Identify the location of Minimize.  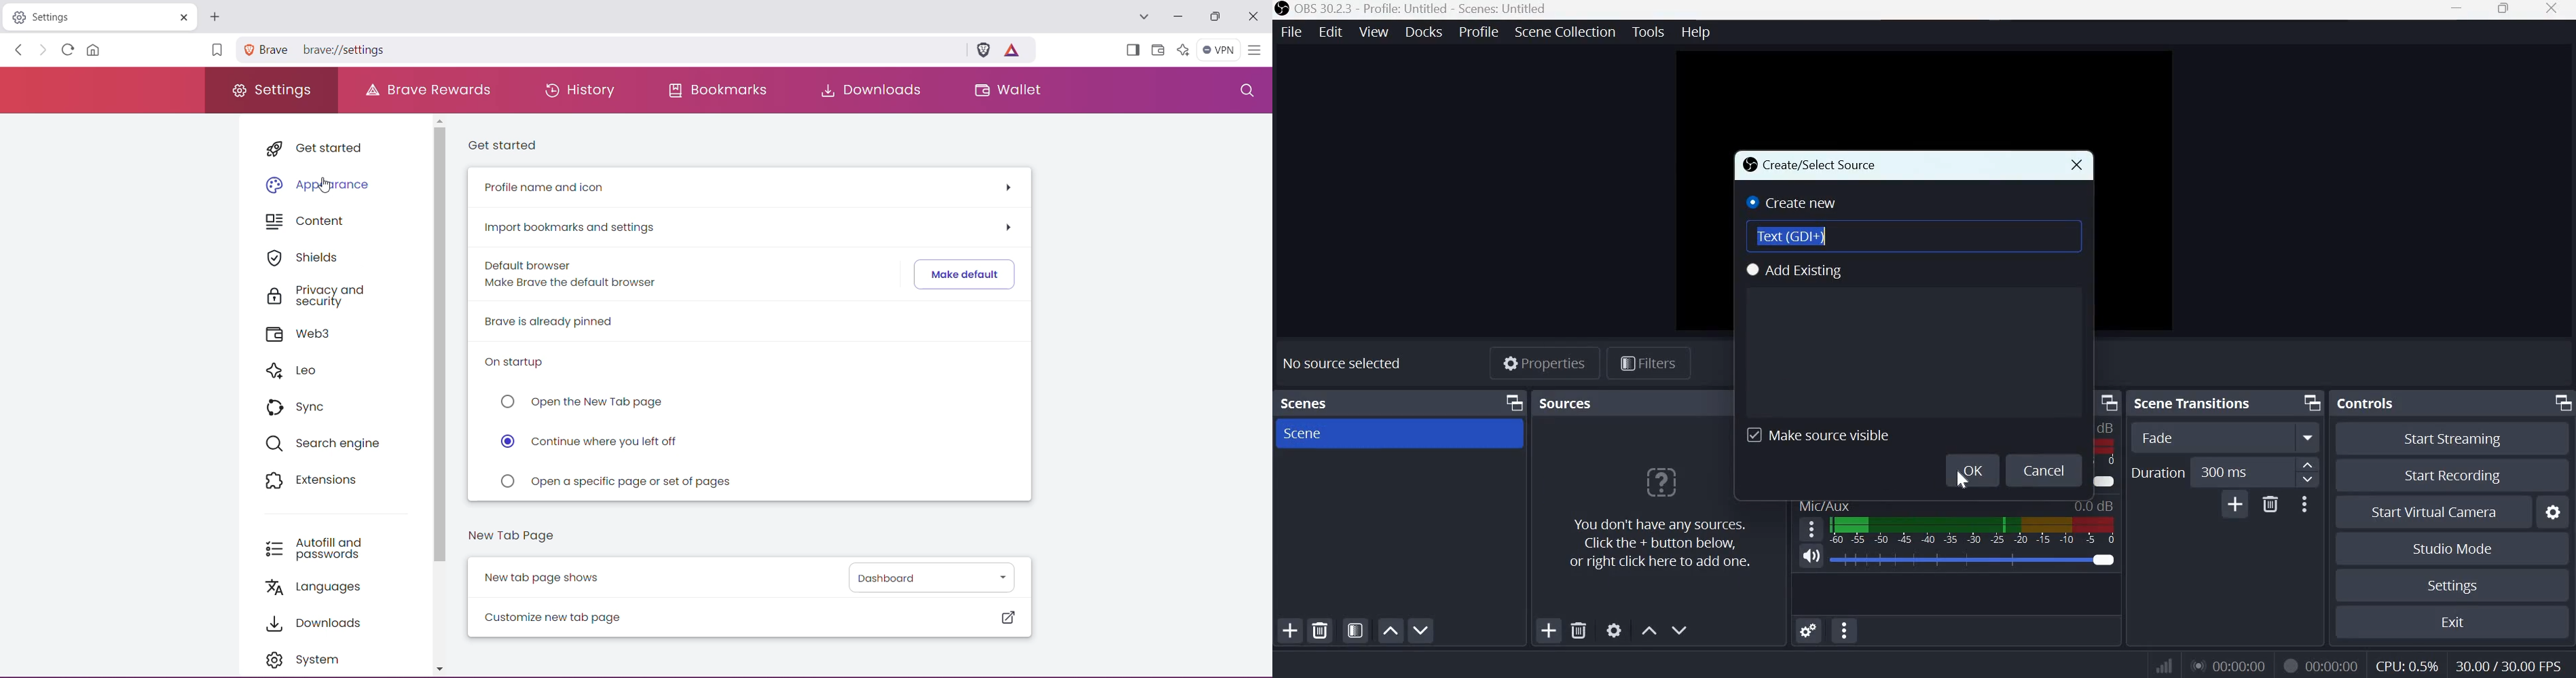
(2457, 10).